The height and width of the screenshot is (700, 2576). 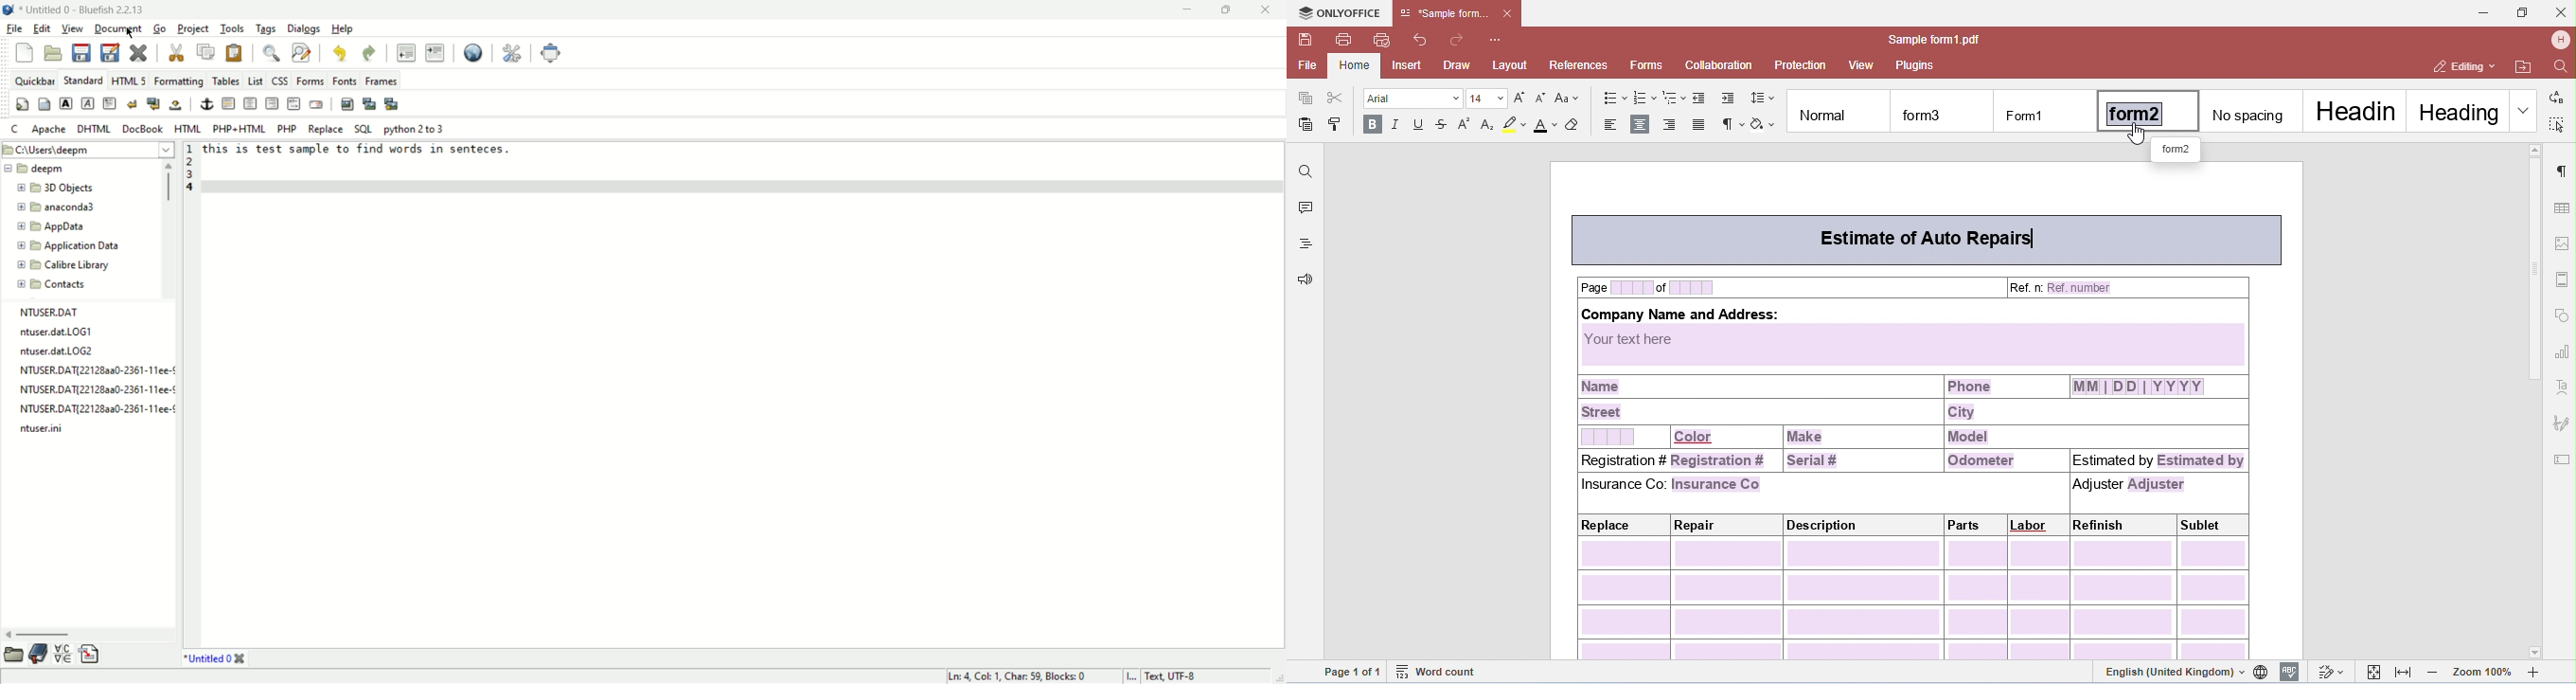 What do you see at coordinates (207, 103) in the screenshot?
I see `anchor` at bounding box center [207, 103].